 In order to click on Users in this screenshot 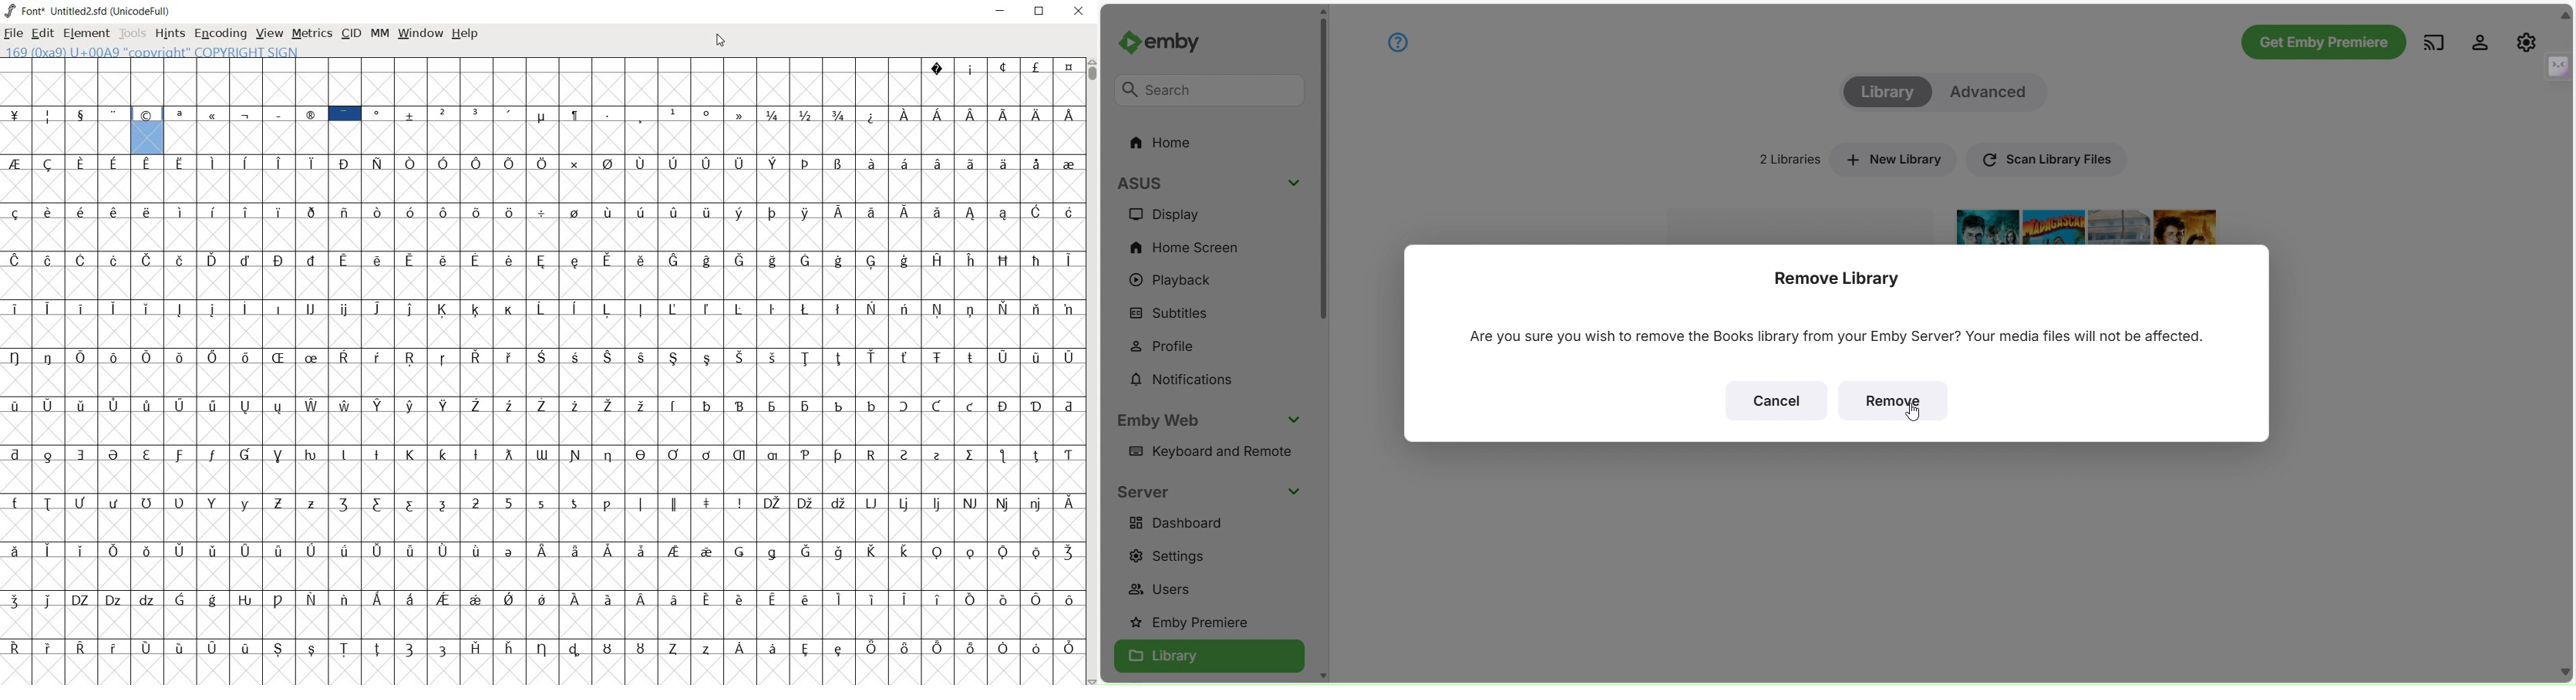, I will do `click(1167, 592)`.